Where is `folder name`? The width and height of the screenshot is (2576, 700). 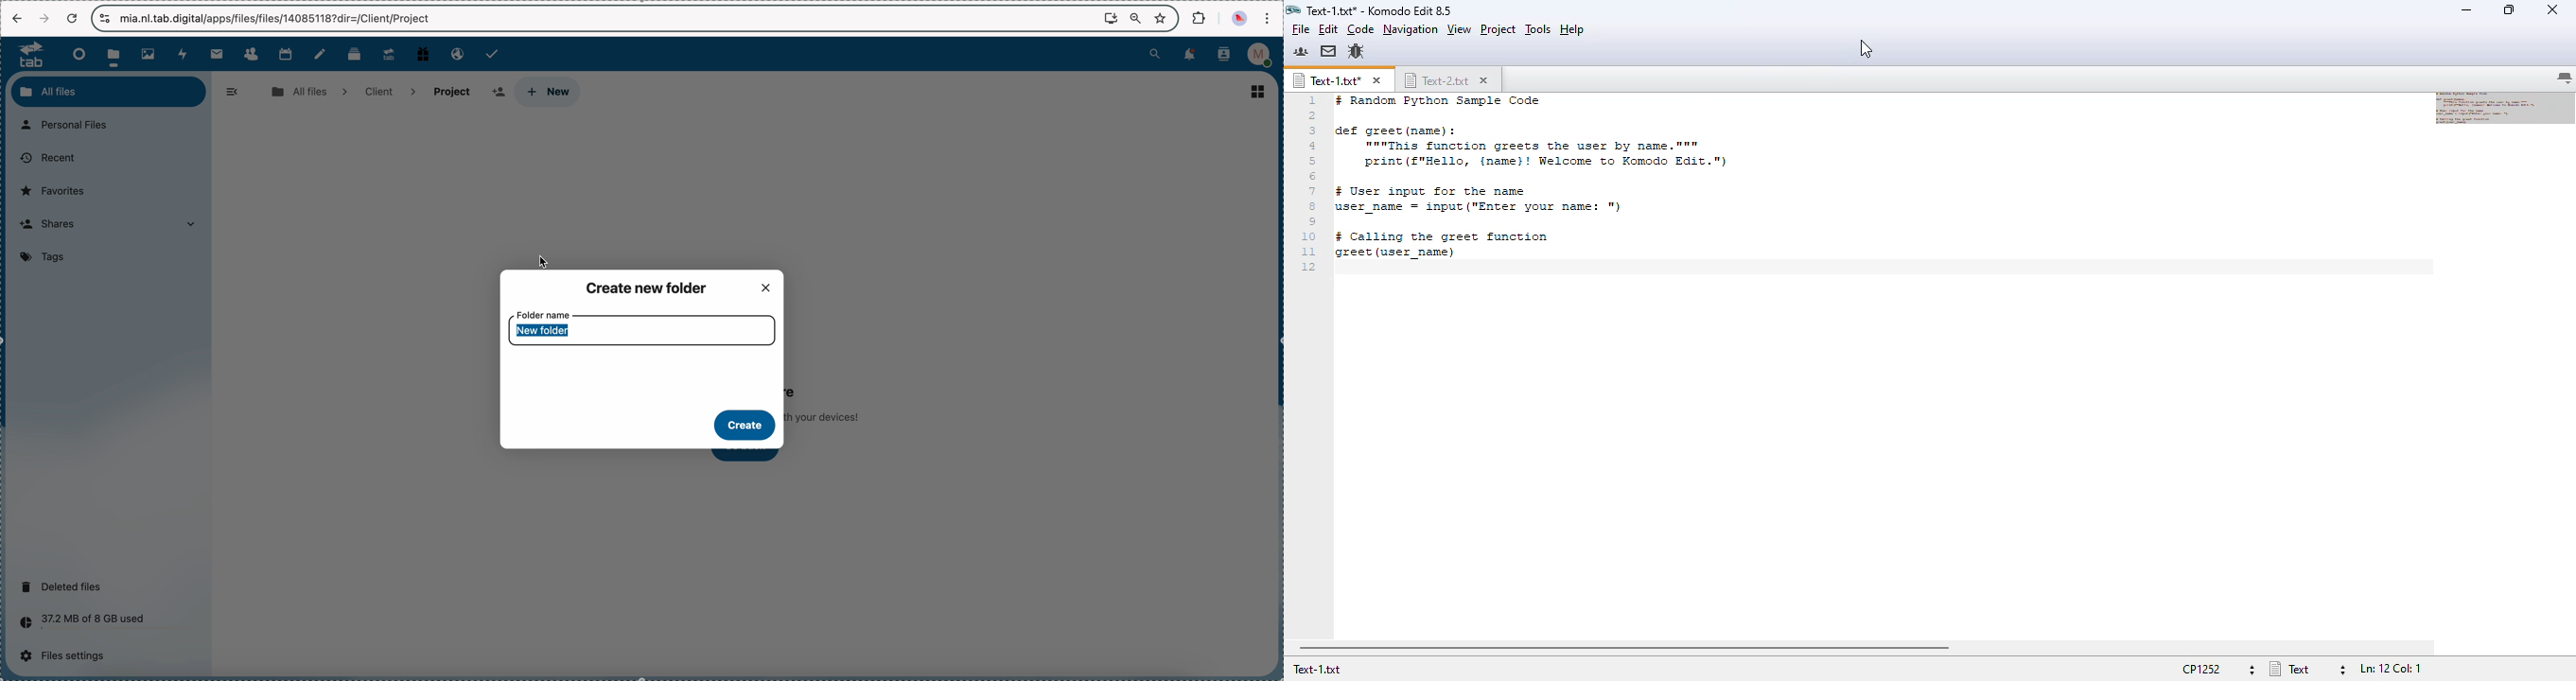 folder name is located at coordinates (544, 313).